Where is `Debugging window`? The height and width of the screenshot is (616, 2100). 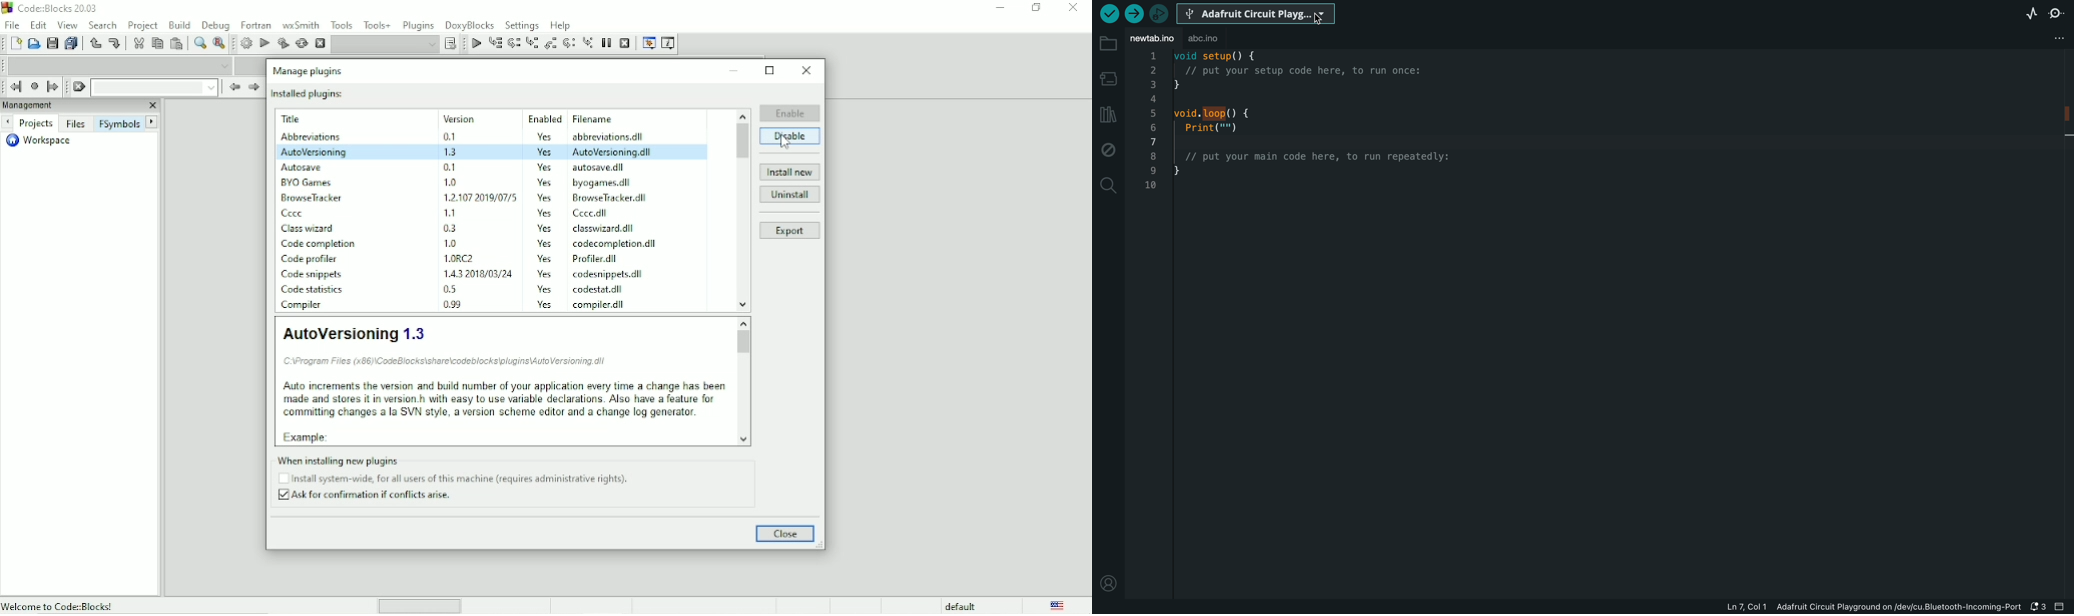 Debugging window is located at coordinates (648, 43).